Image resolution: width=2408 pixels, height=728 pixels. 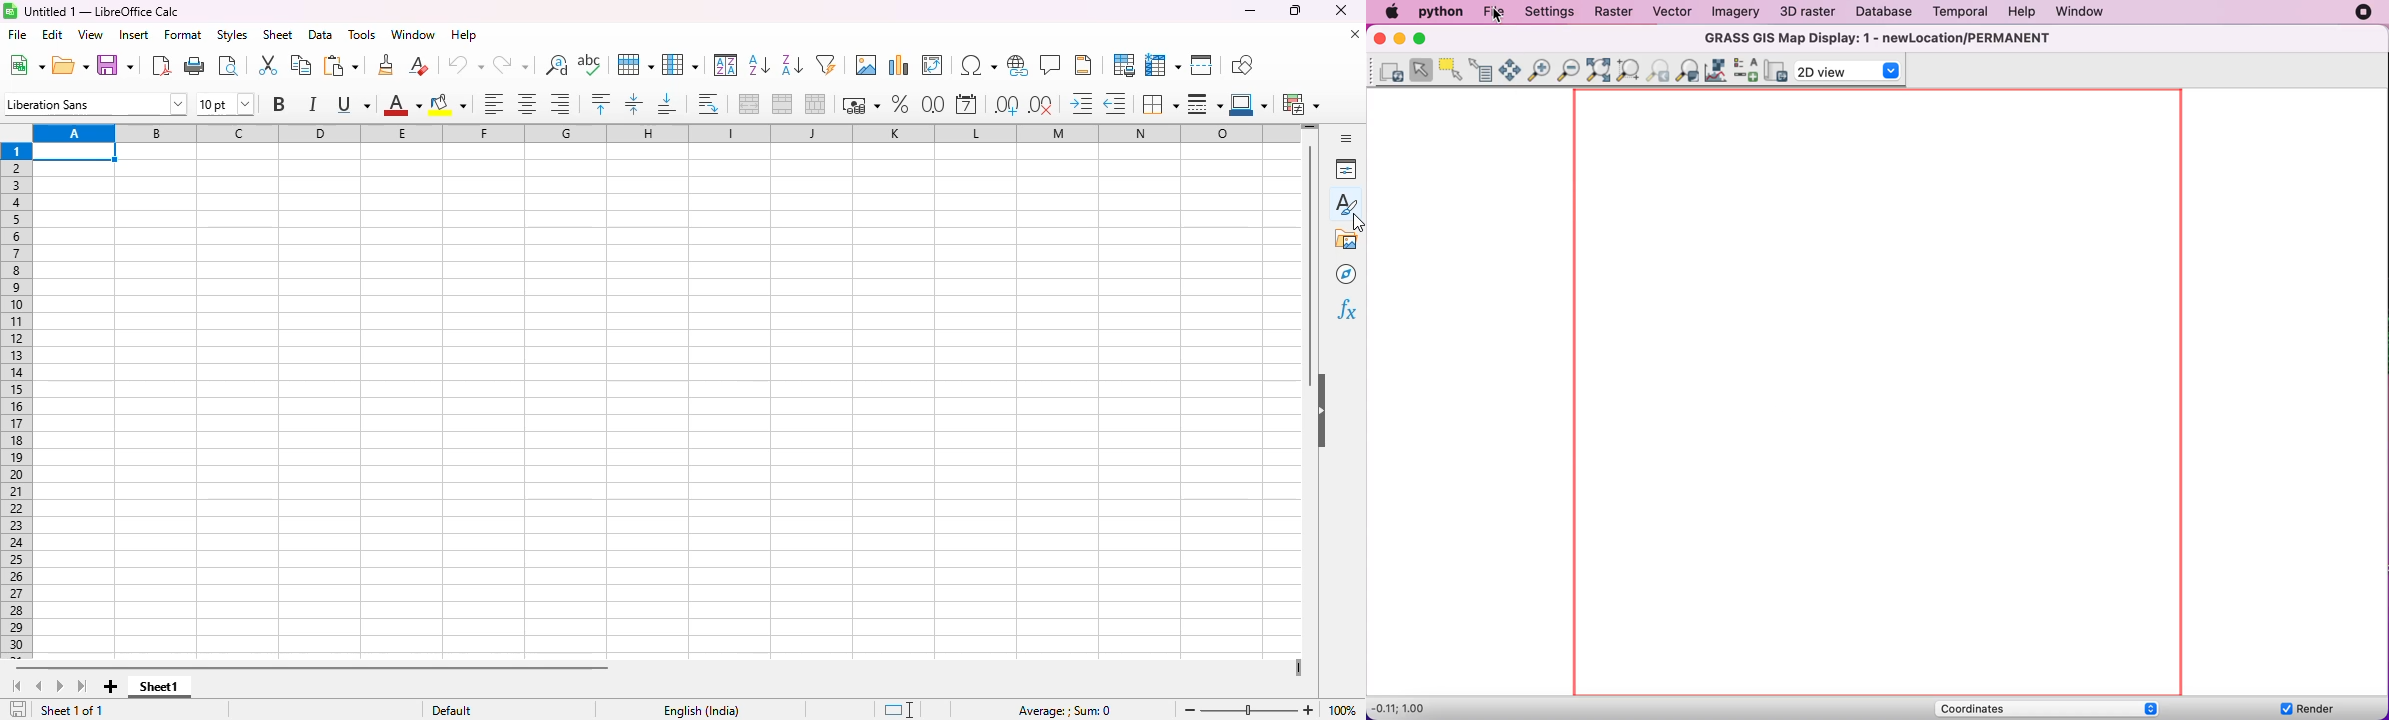 What do you see at coordinates (1321, 410) in the screenshot?
I see `hide` at bounding box center [1321, 410].